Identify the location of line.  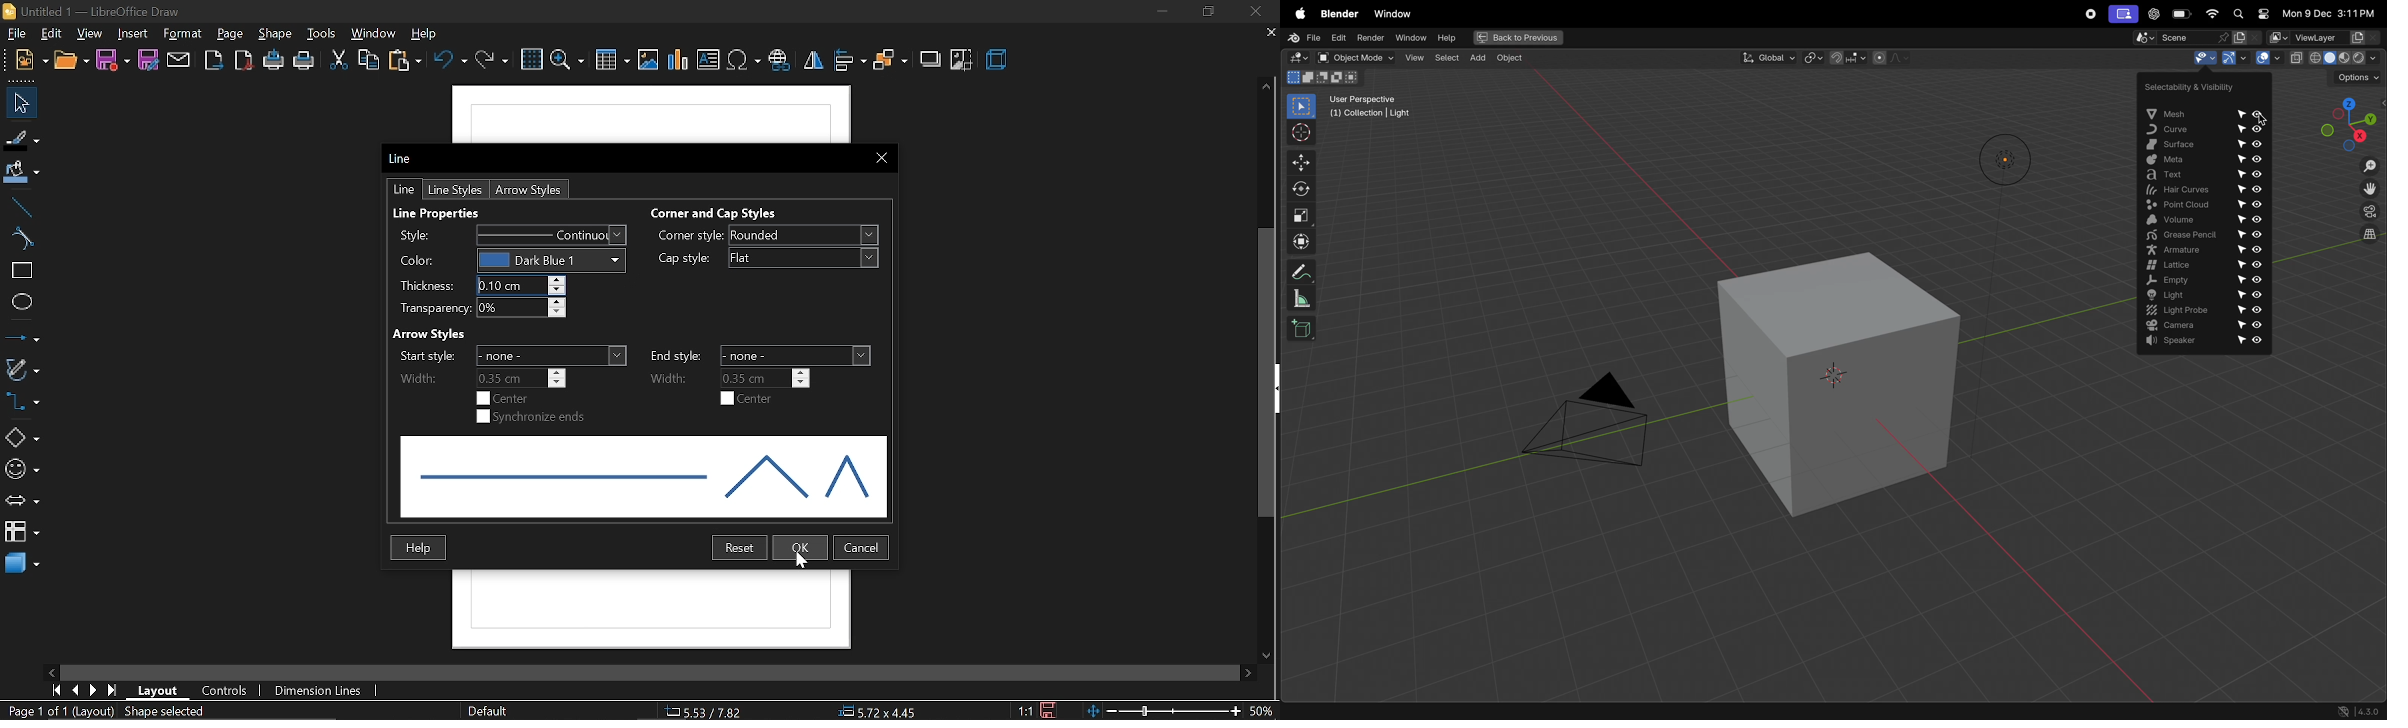
(22, 208).